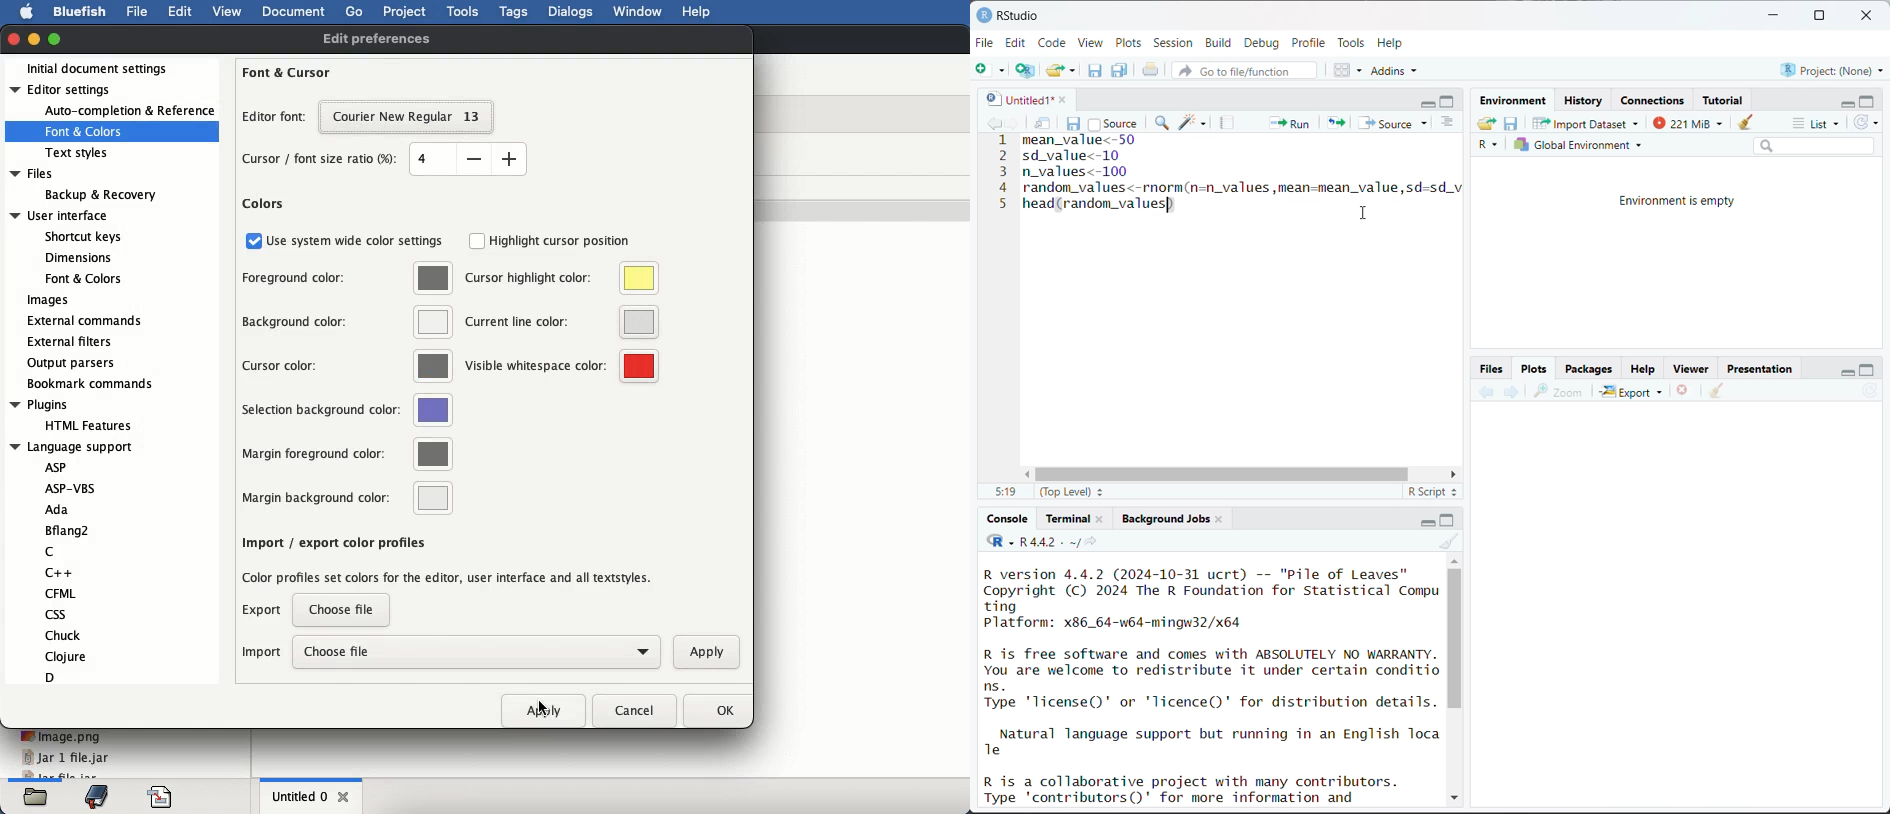 The image size is (1904, 840). I want to click on clear list, so click(1074, 70).